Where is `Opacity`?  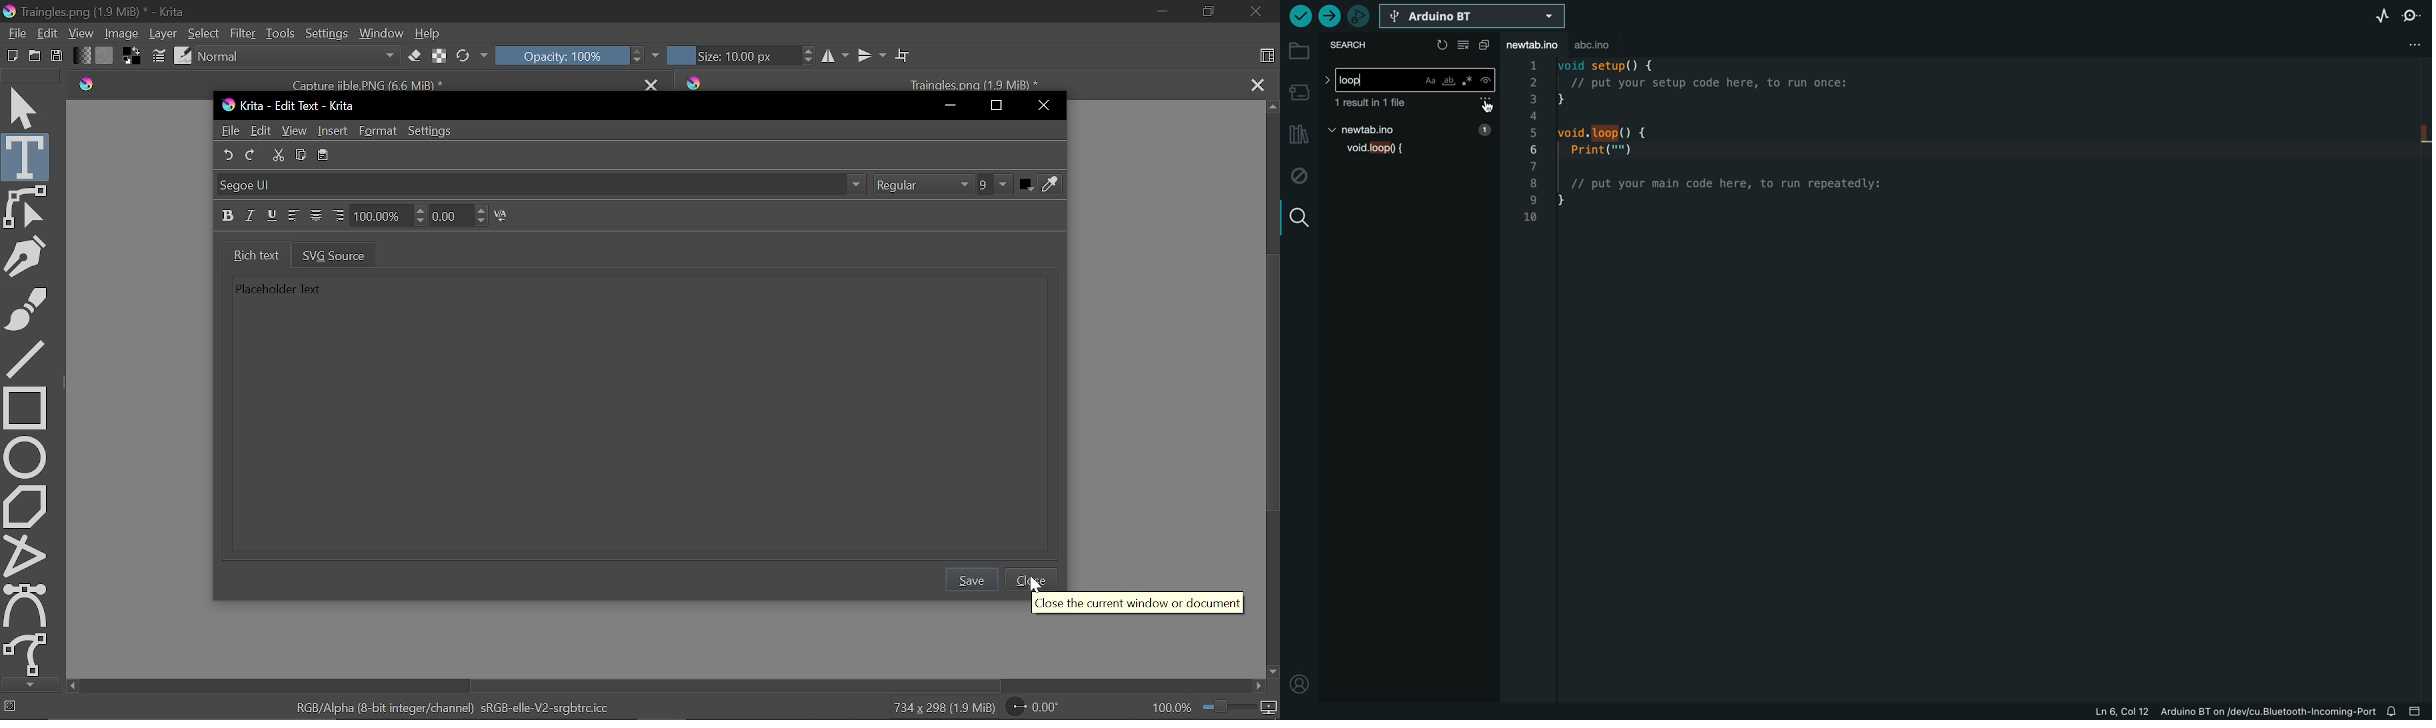
Opacity is located at coordinates (561, 55).